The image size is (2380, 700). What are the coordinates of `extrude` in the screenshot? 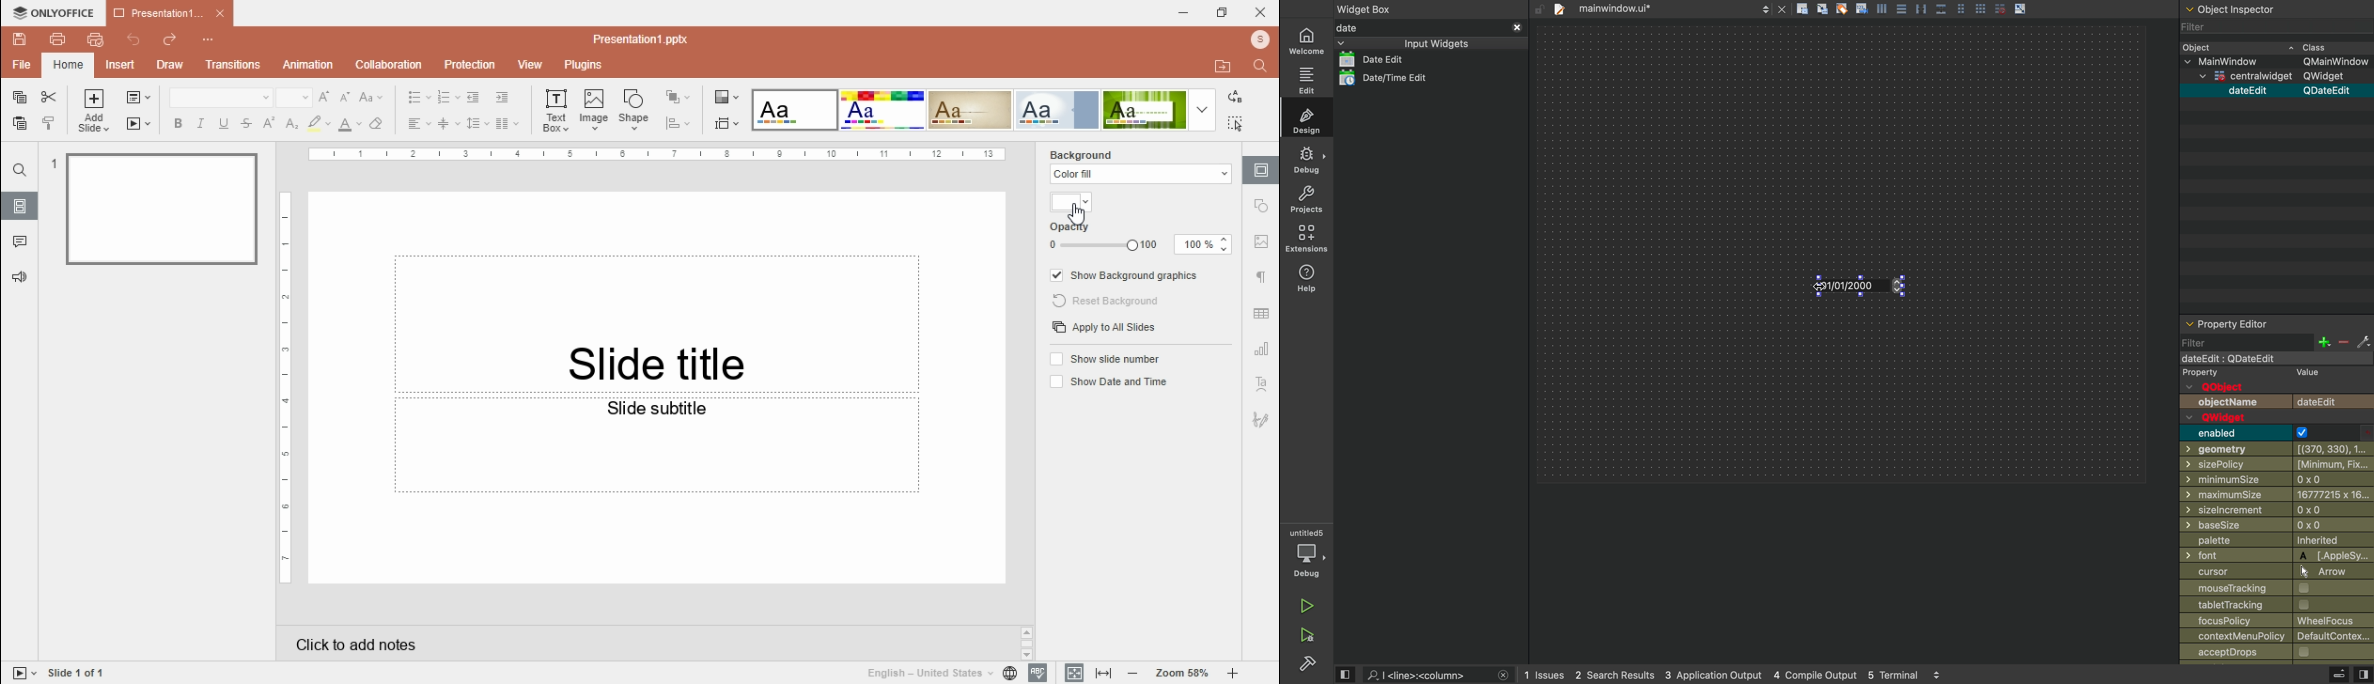 It's located at (2341, 675).